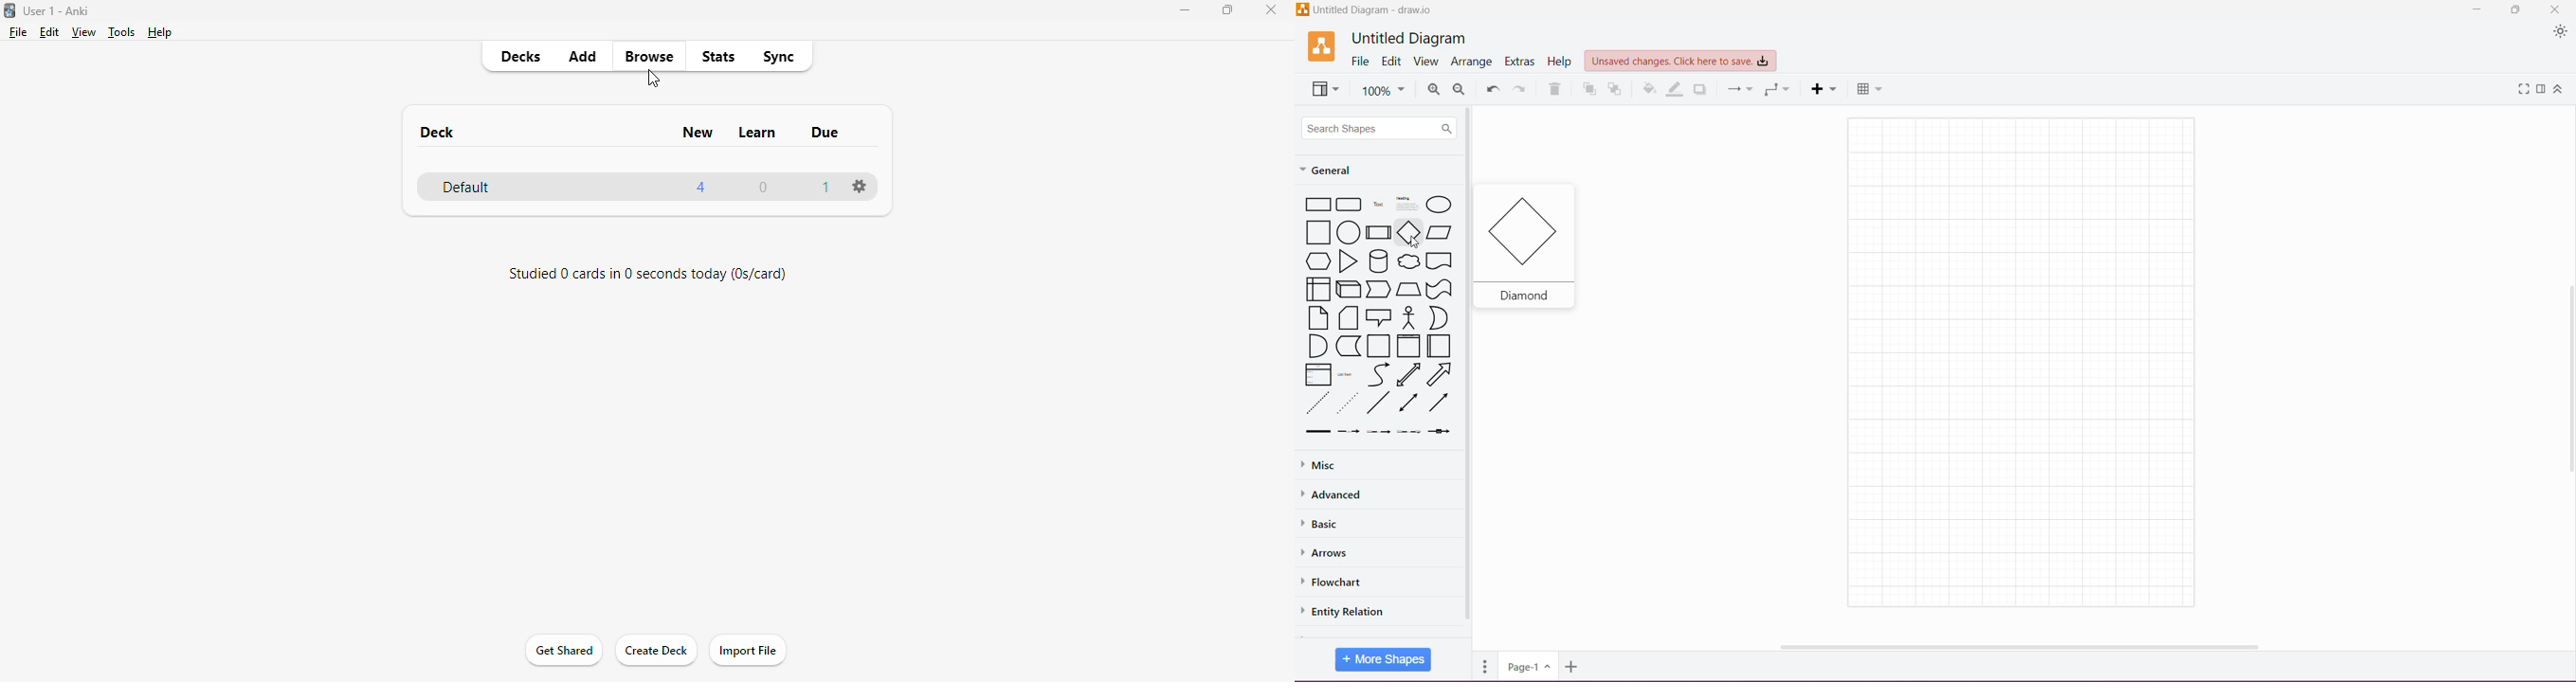  What do you see at coordinates (1409, 37) in the screenshot?
I see `Untitled Diagram` at bounding box center [1409, 37].